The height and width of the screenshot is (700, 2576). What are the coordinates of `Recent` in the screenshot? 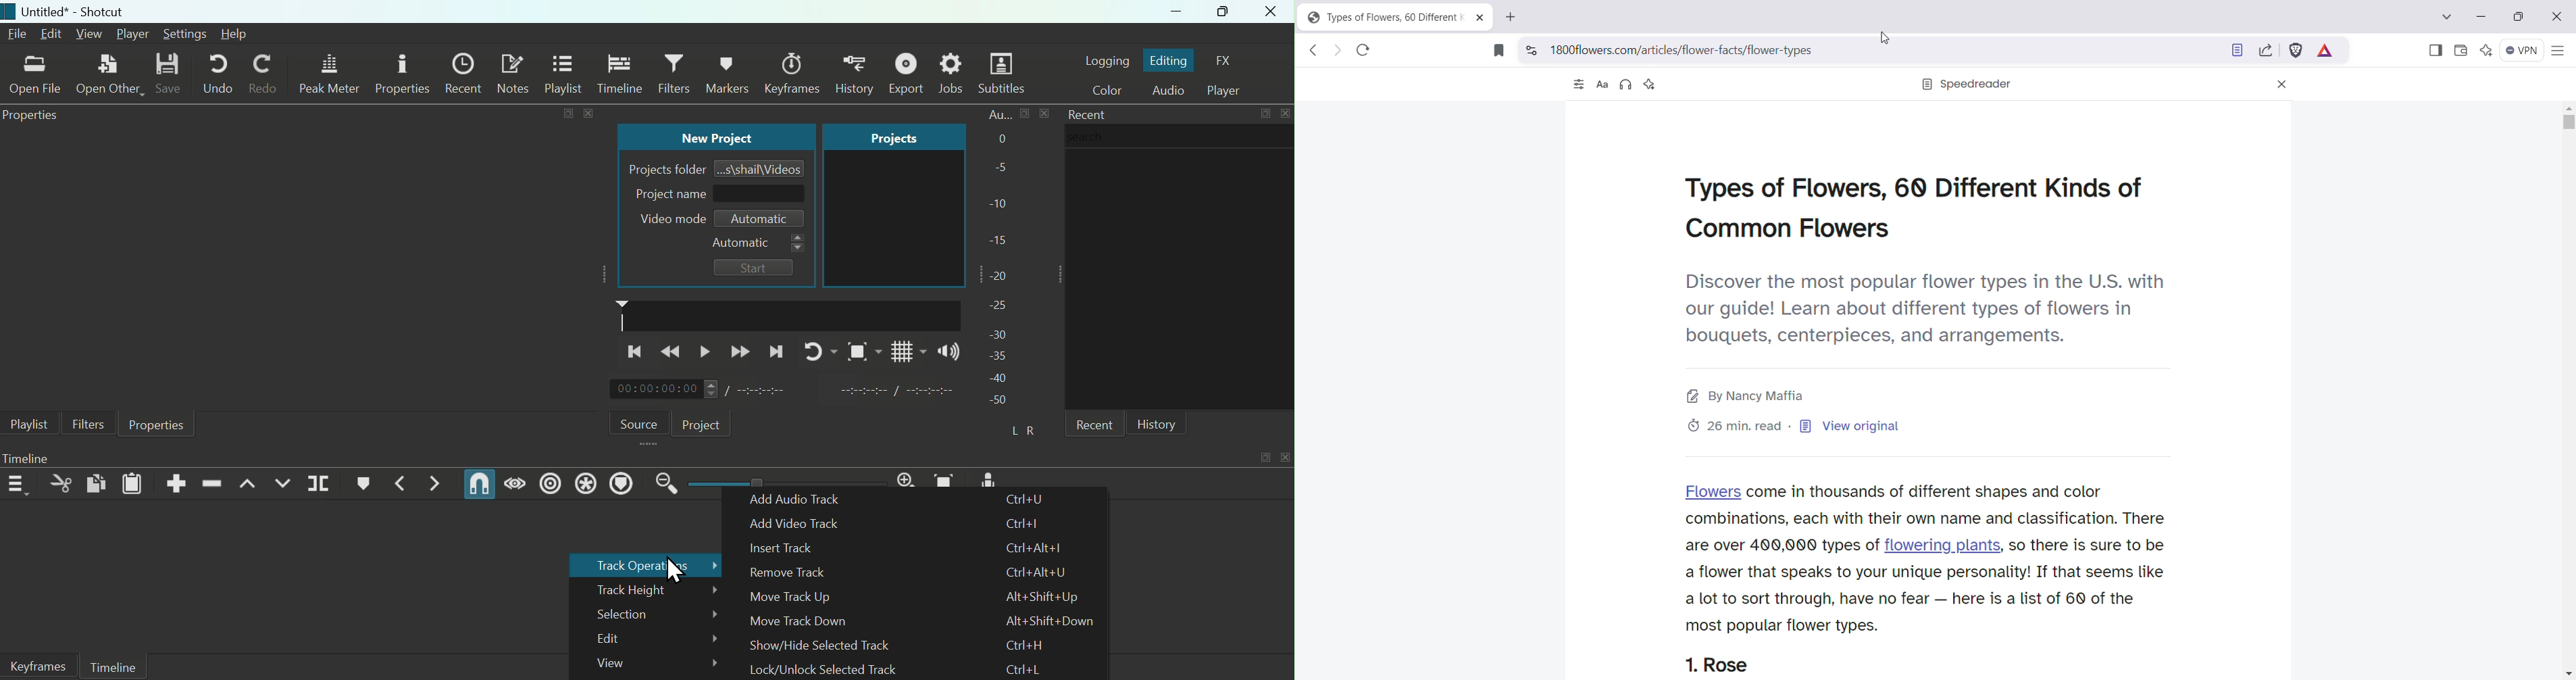 It's located at (466, 73).